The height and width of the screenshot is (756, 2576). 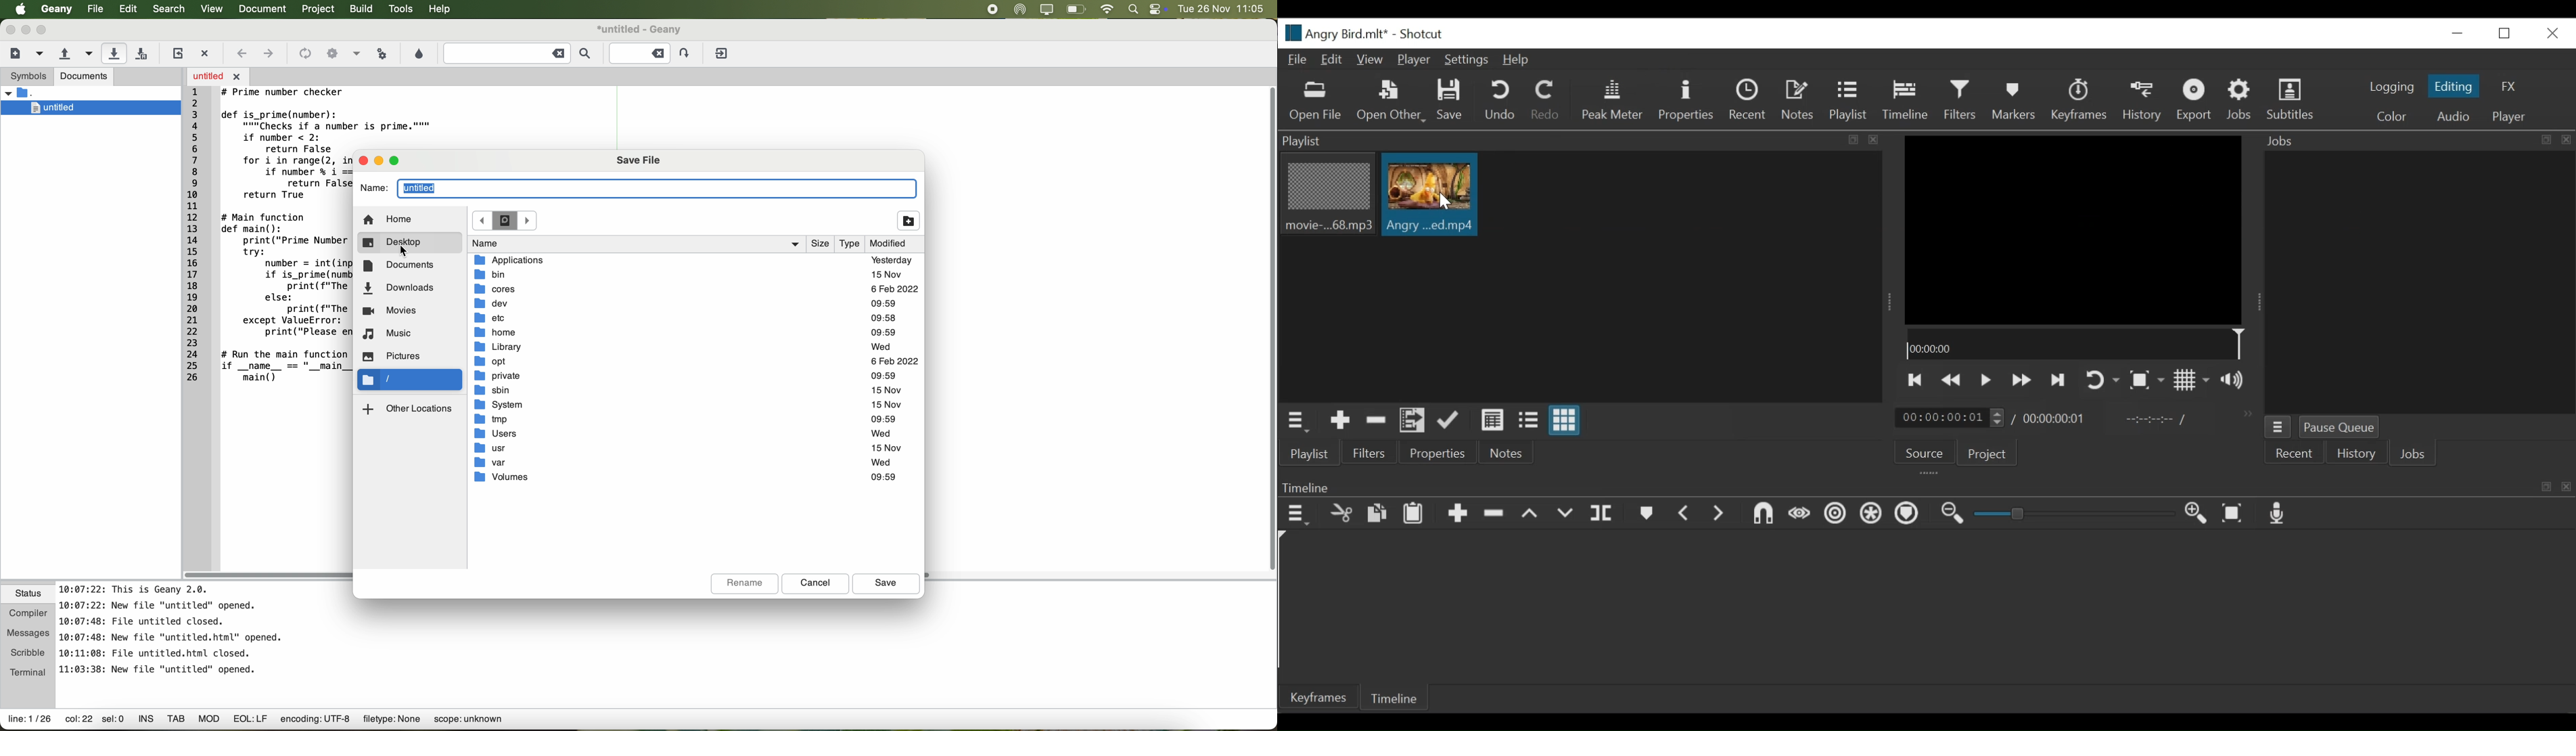 I want to click on Notes, so click(x=1799, y=100).